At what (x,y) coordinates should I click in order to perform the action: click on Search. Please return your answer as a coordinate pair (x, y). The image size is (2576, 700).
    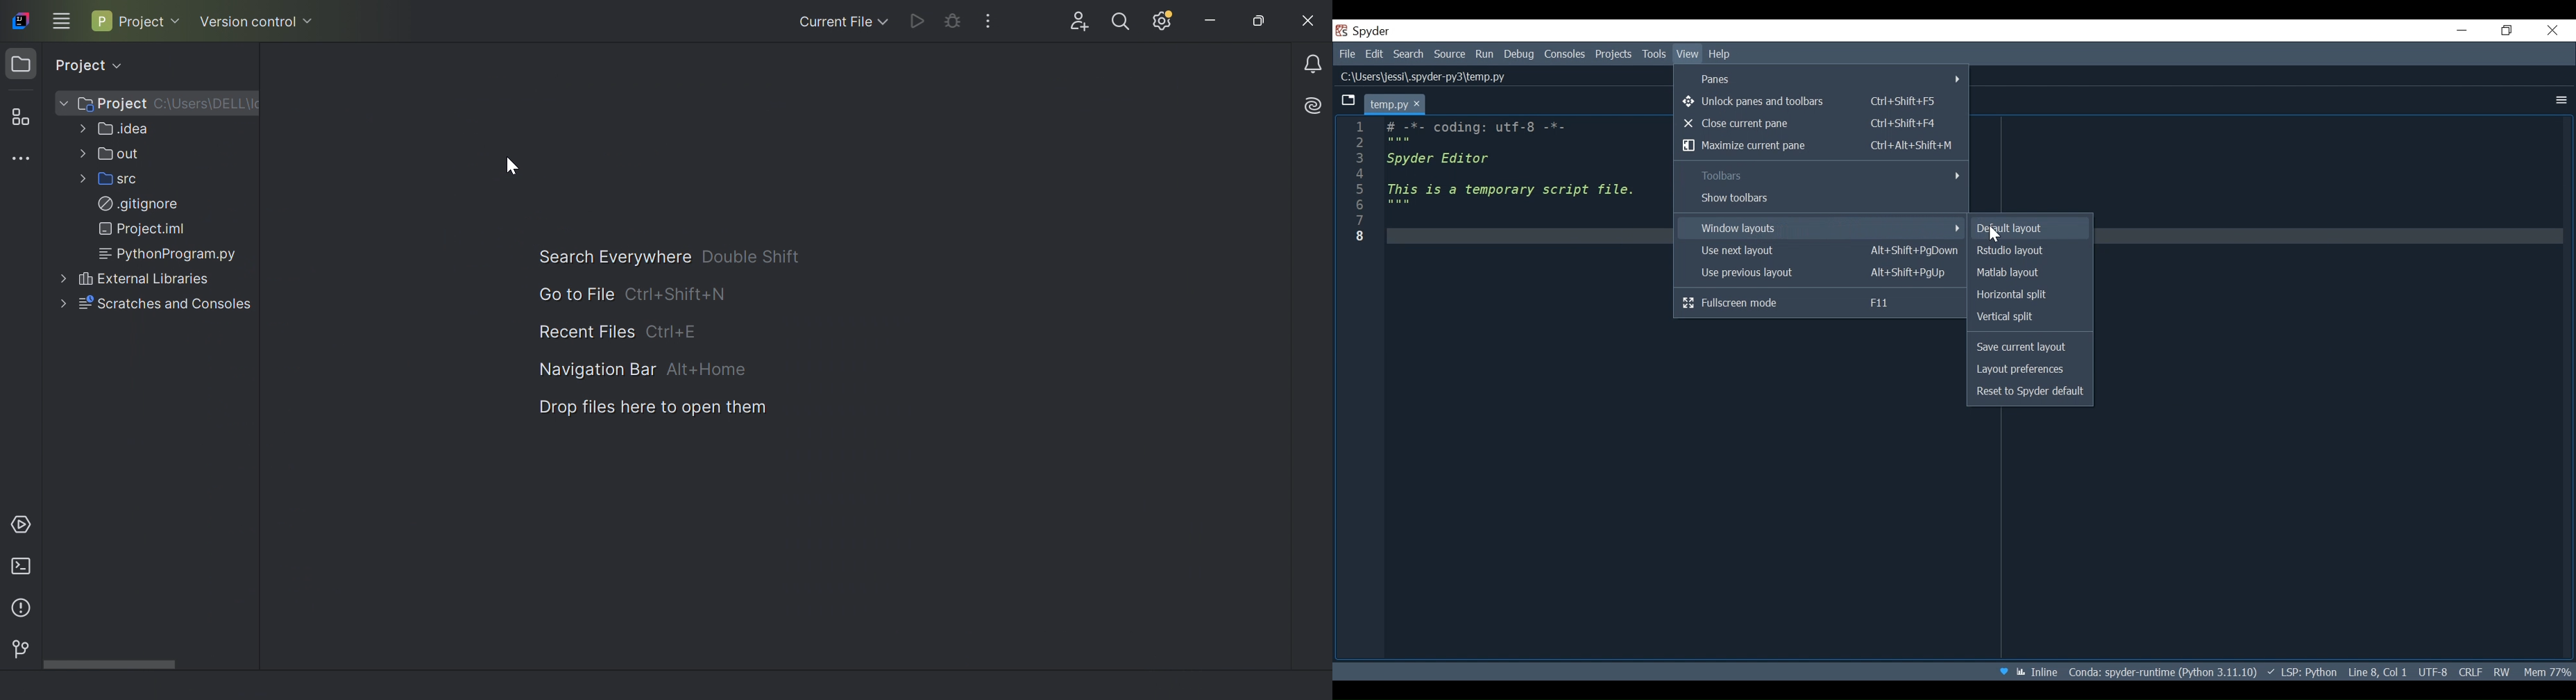
    Looking at the image, I should click on (1409, 55).